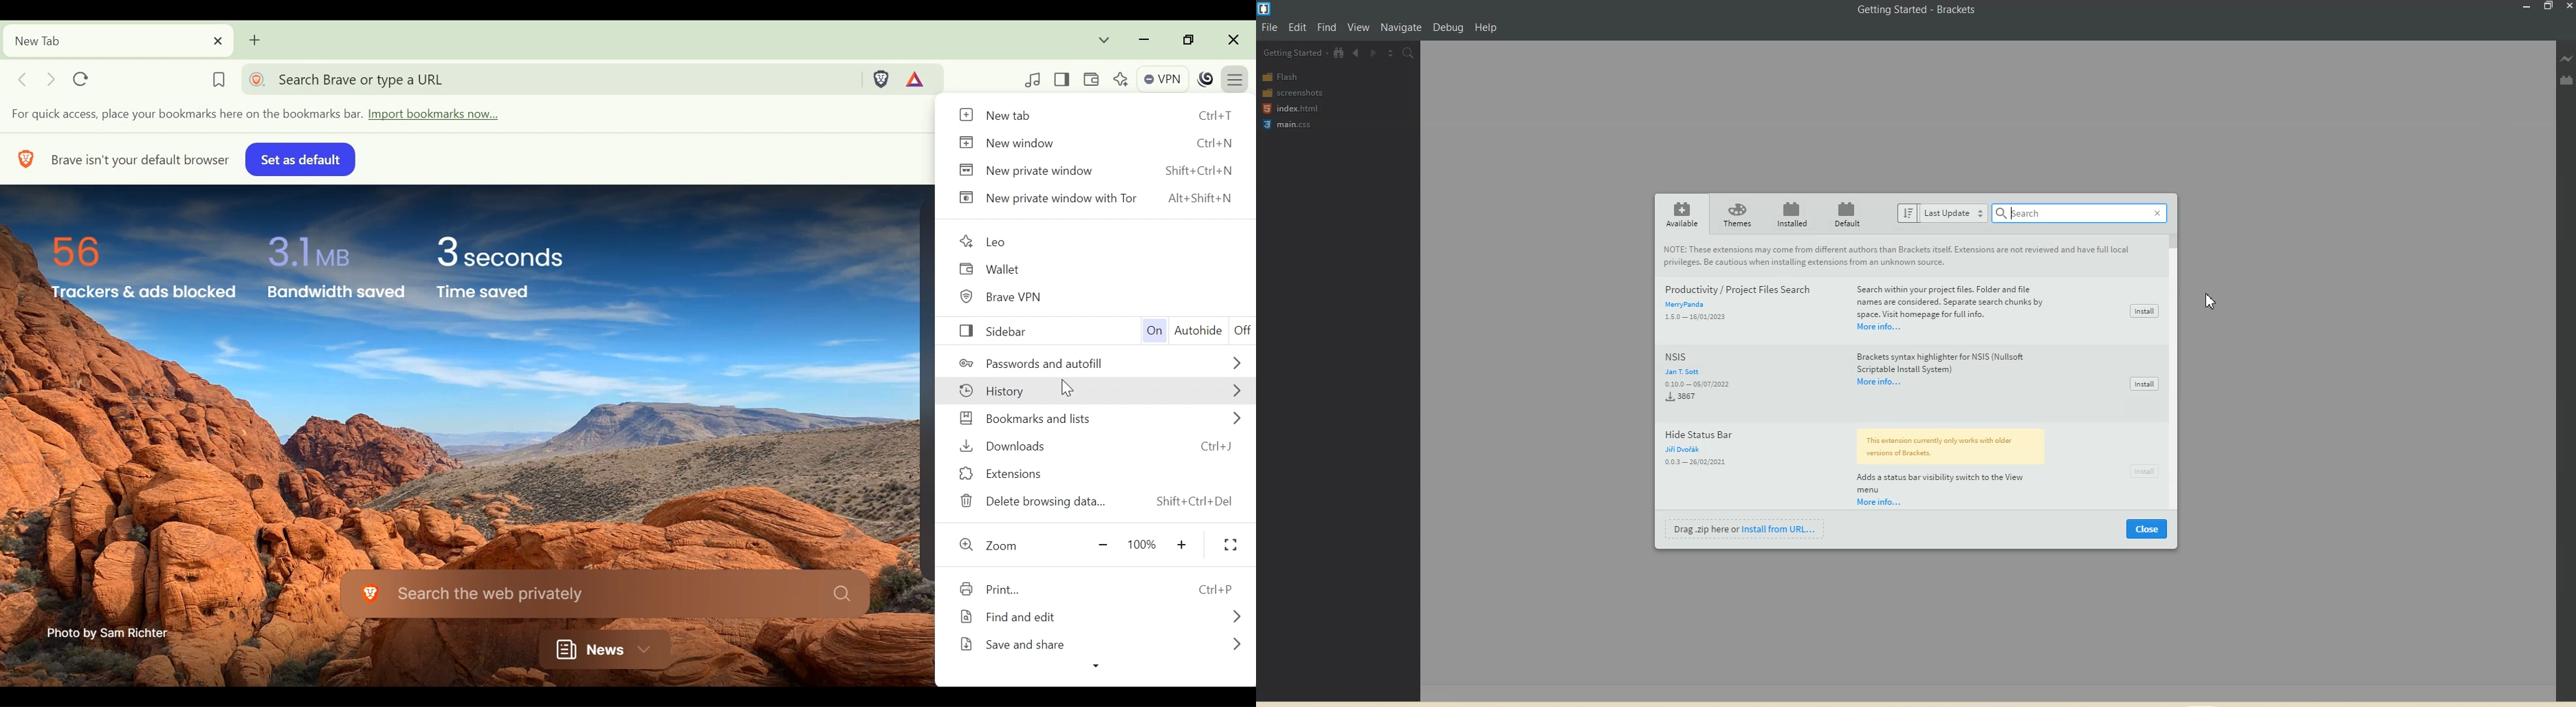 The height and width of the screenshot is (728, 2576). I want to click on screenshots, so click(1294, 91).